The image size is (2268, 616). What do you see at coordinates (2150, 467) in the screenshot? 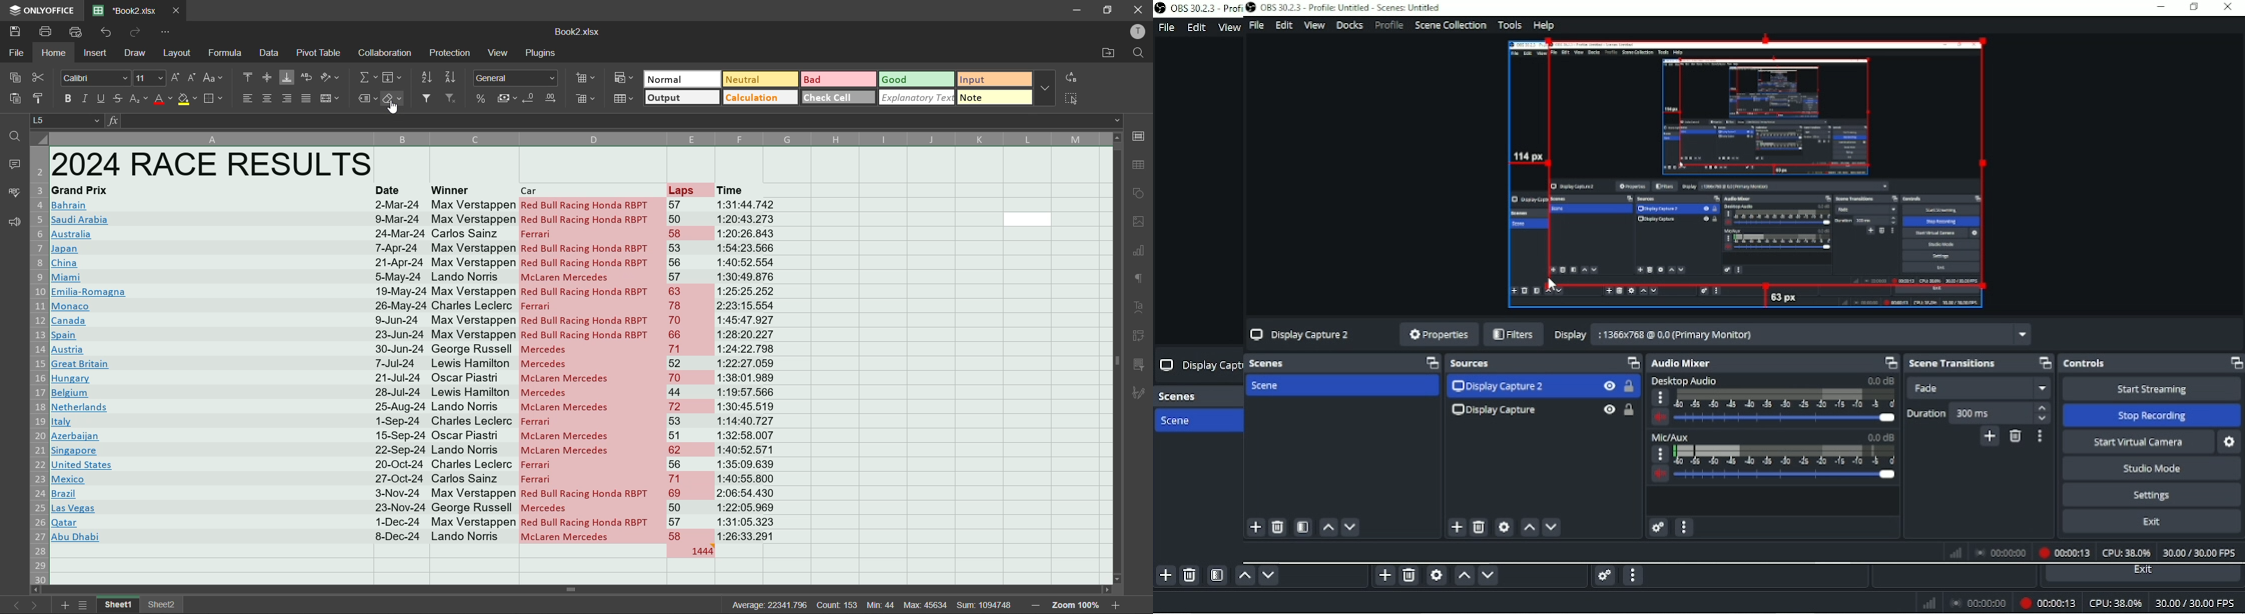
I see `‘Studio Mode` at bounding box center [2150, 467].